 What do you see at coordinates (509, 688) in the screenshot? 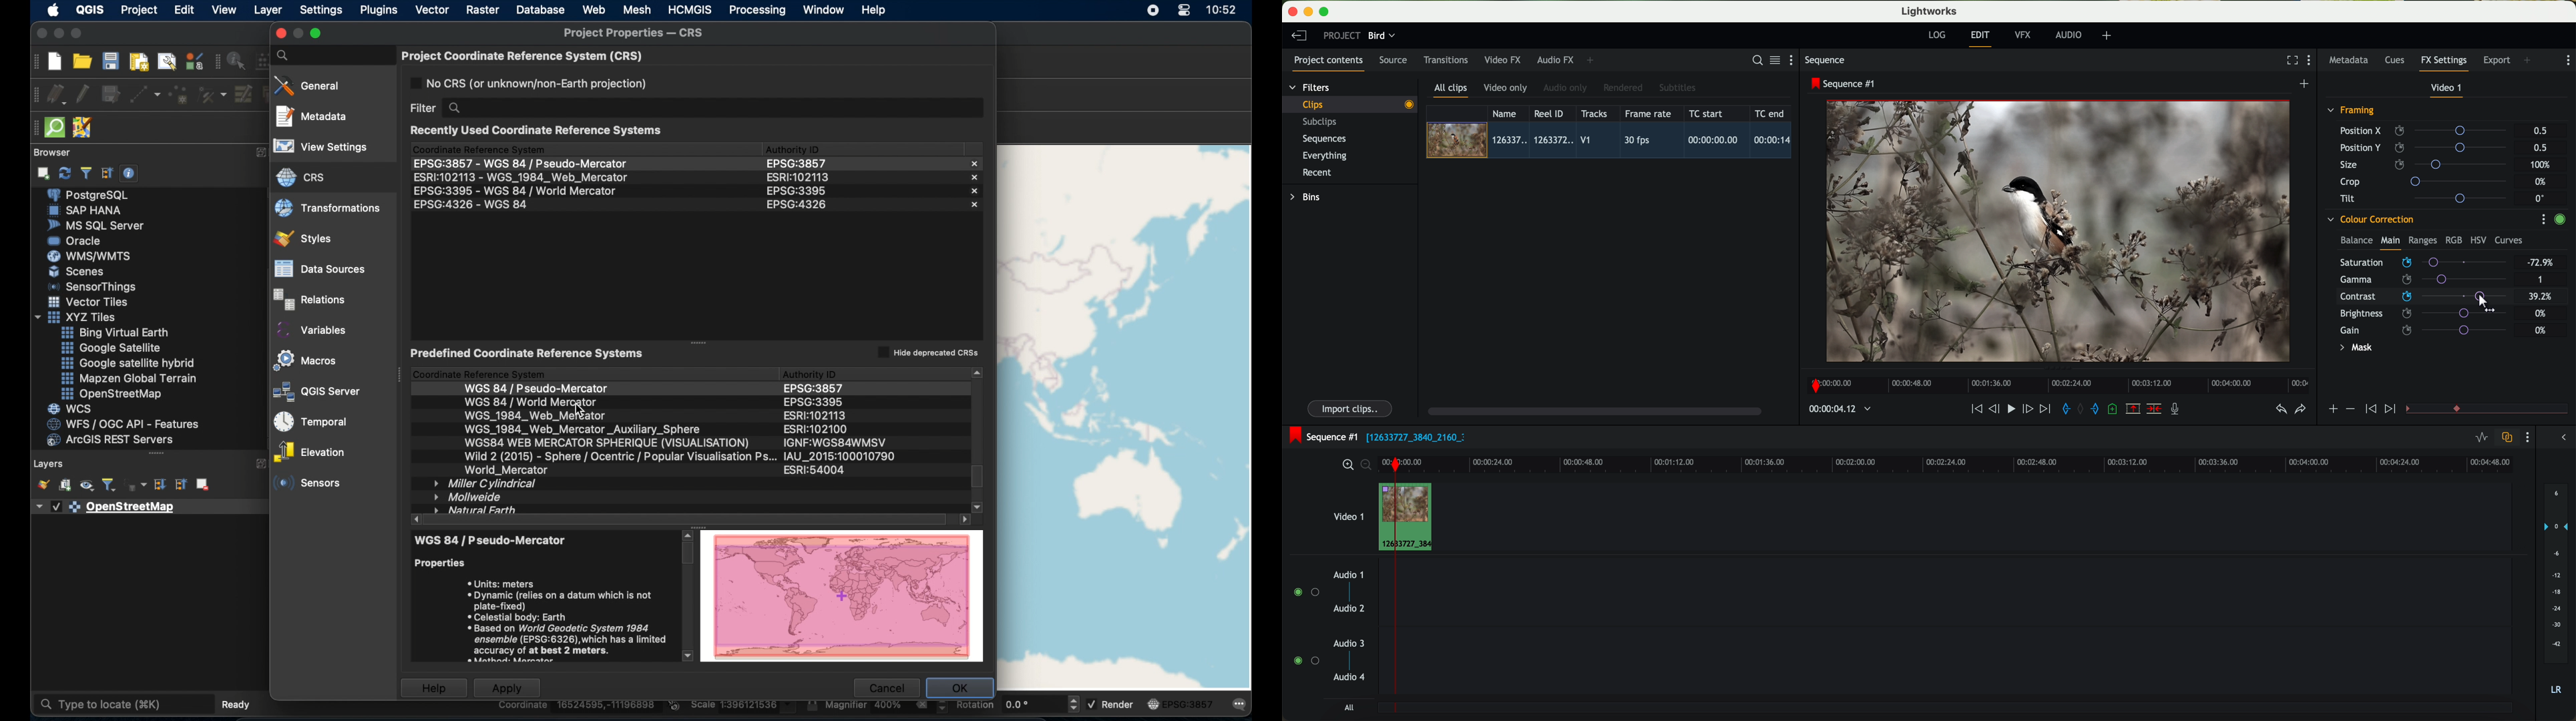
I see `apply` at bounding box center [509, 688].